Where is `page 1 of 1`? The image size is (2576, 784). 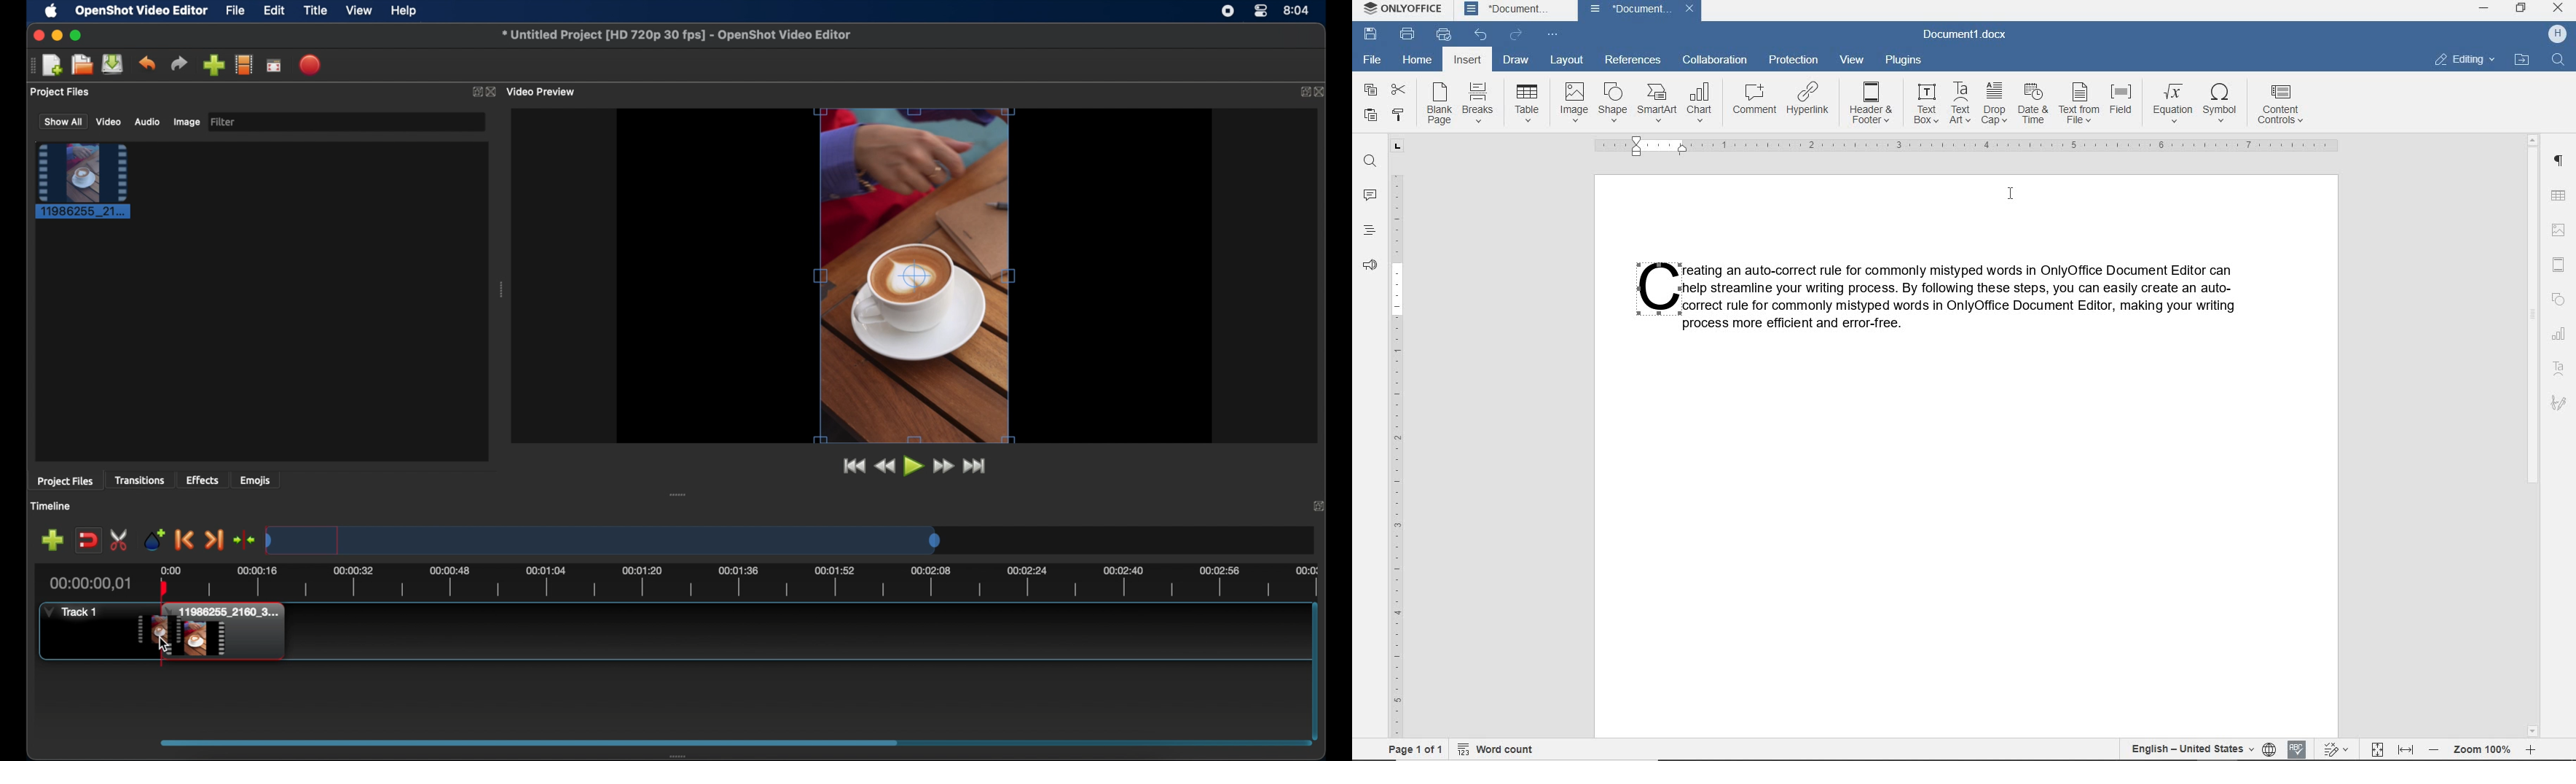 page 1 of 1 is located at coordinates (1414, 752).